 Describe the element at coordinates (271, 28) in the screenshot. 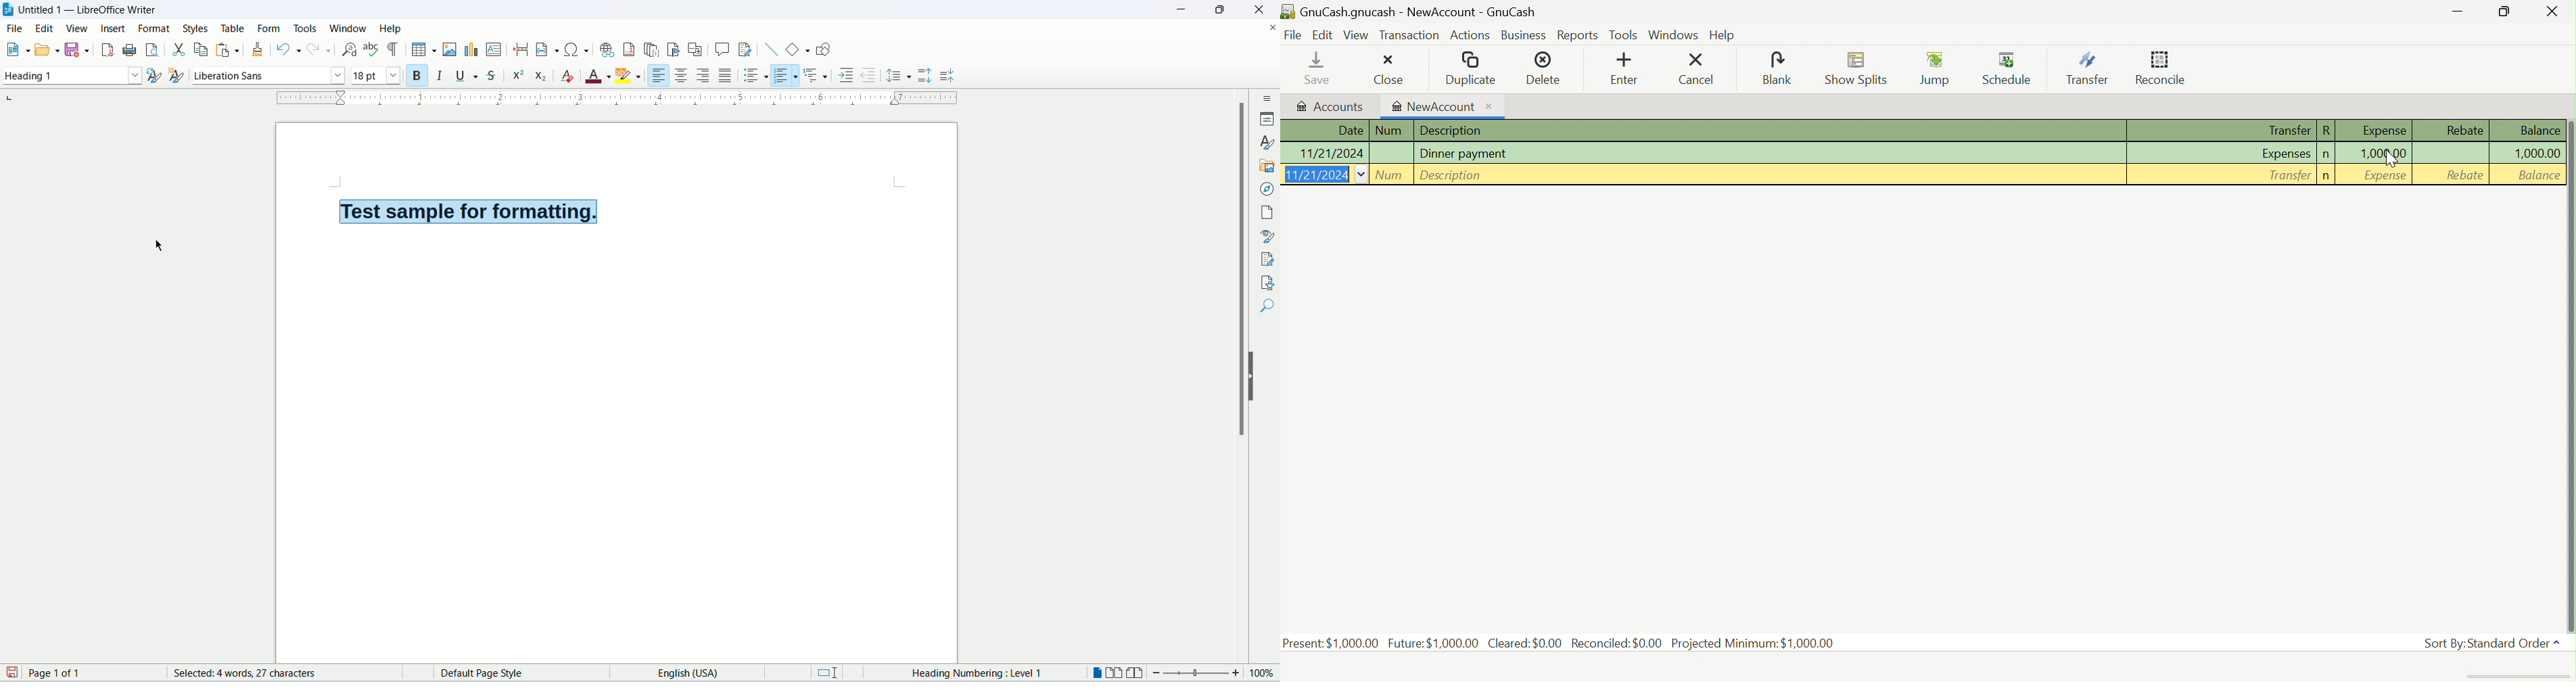

I see `form` at that location.